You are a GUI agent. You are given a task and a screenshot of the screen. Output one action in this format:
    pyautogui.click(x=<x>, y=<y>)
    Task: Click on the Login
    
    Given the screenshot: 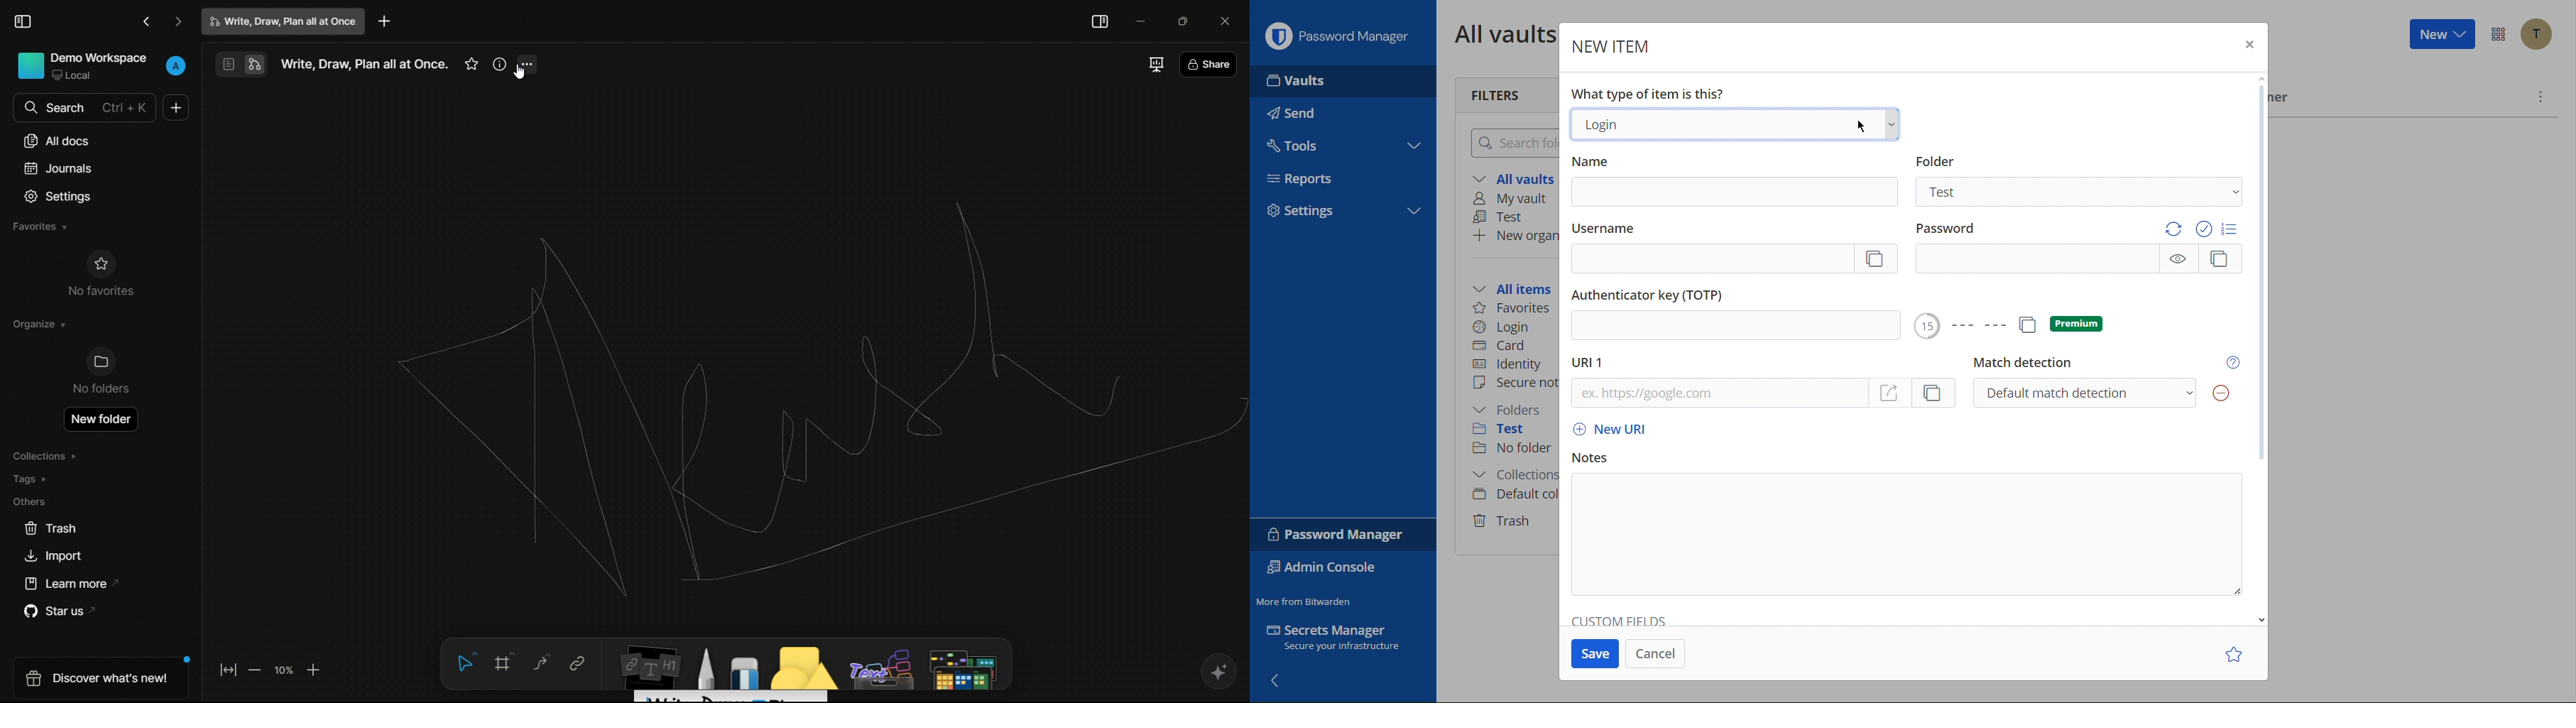 What is the action you would take?
    pyautogui.click(x=1504, y=329)
    